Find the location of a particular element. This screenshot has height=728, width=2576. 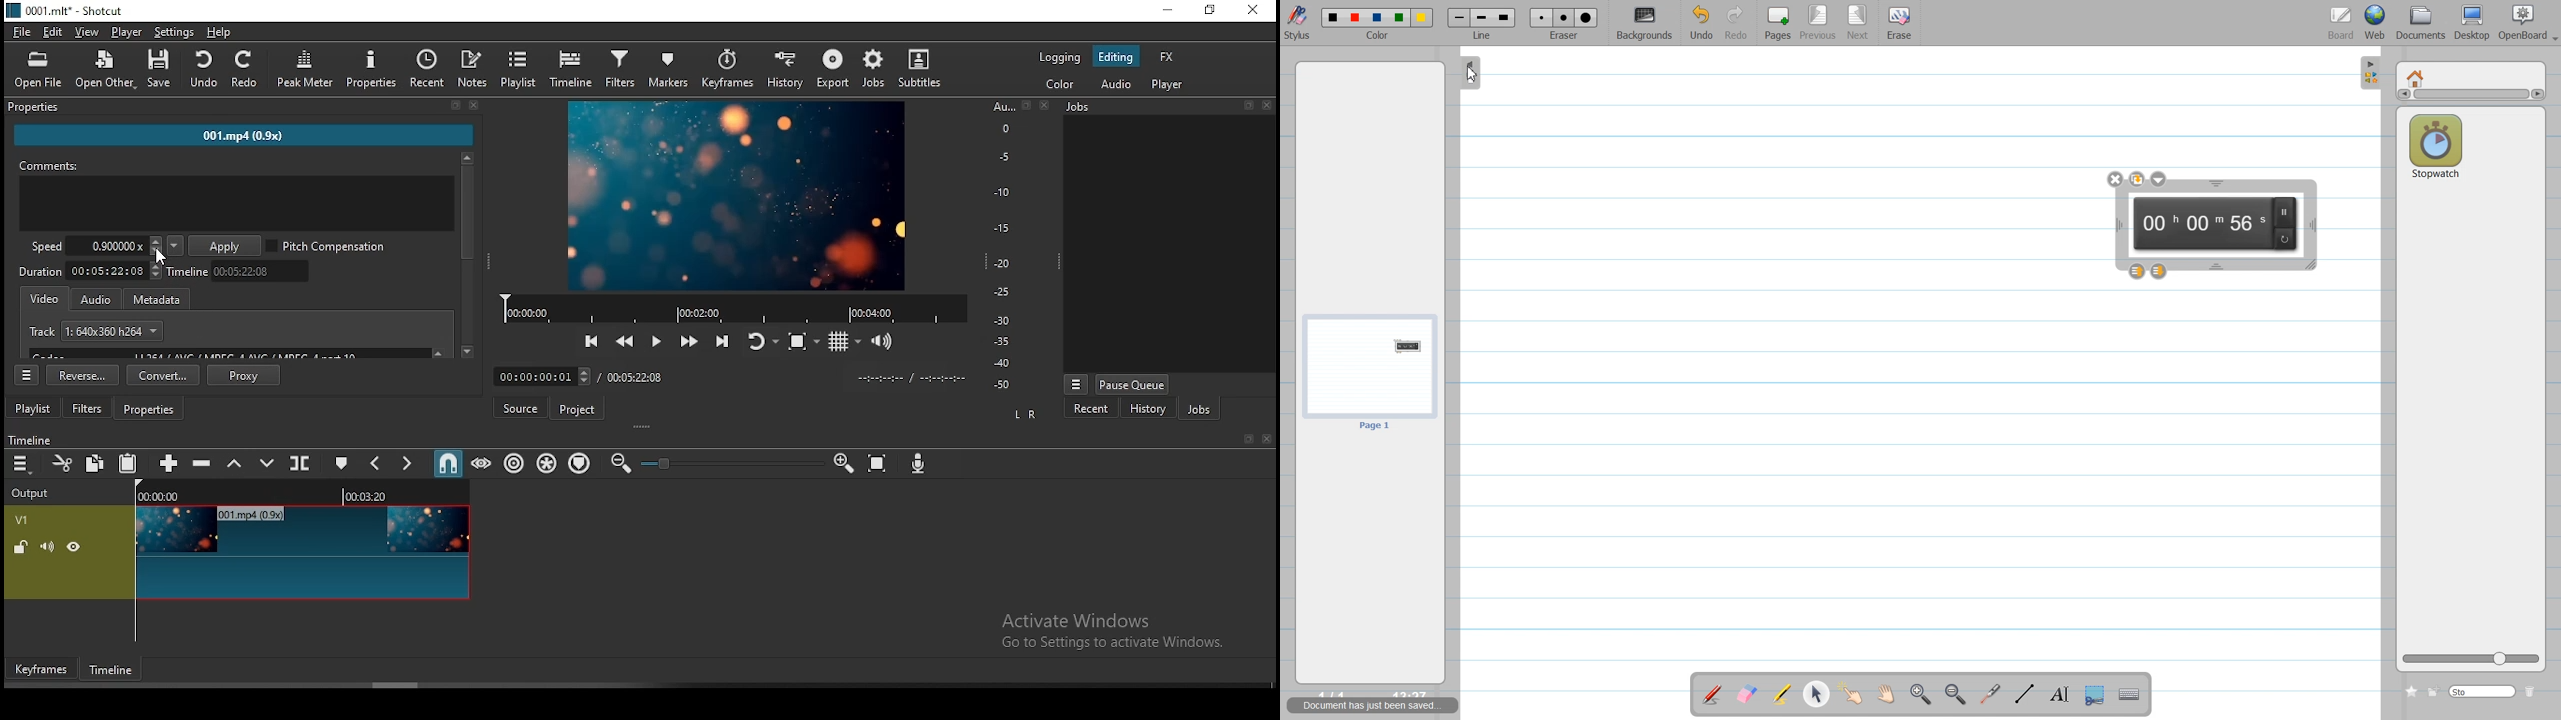

Erase is located at coordinates (1899, 23).